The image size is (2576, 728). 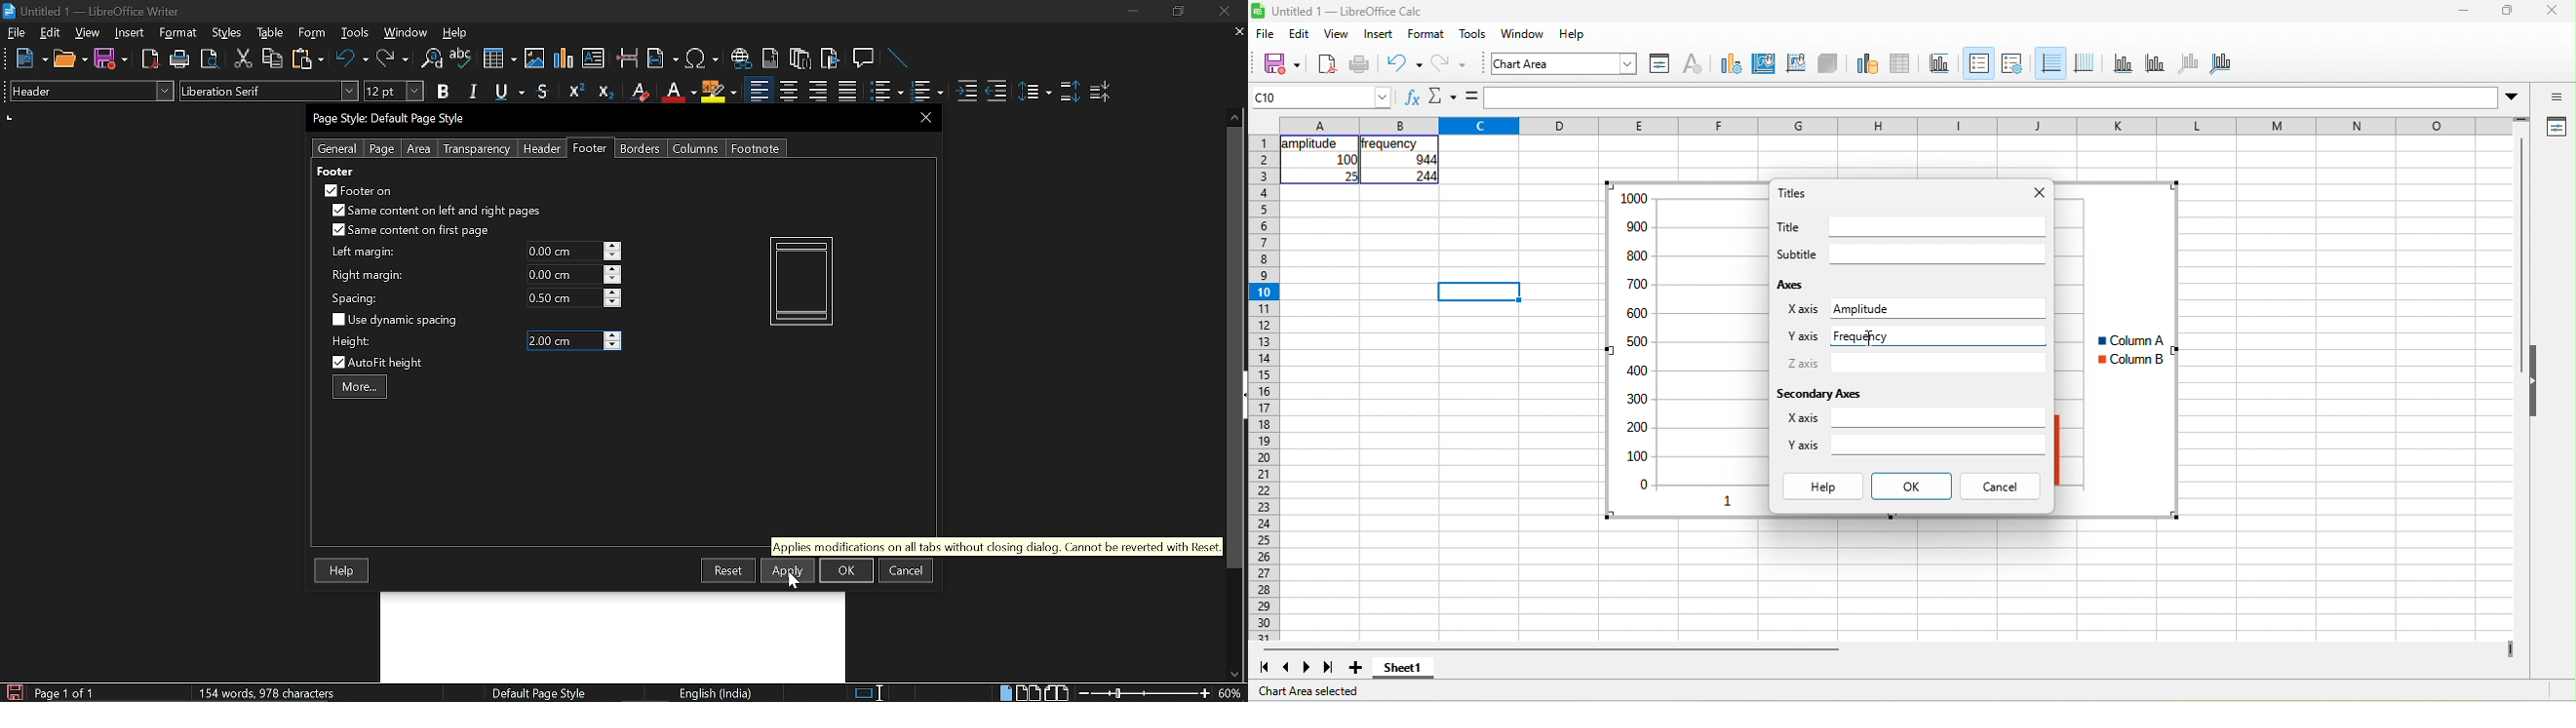 I want to click on Z axis, so click(x=1803, y=363).